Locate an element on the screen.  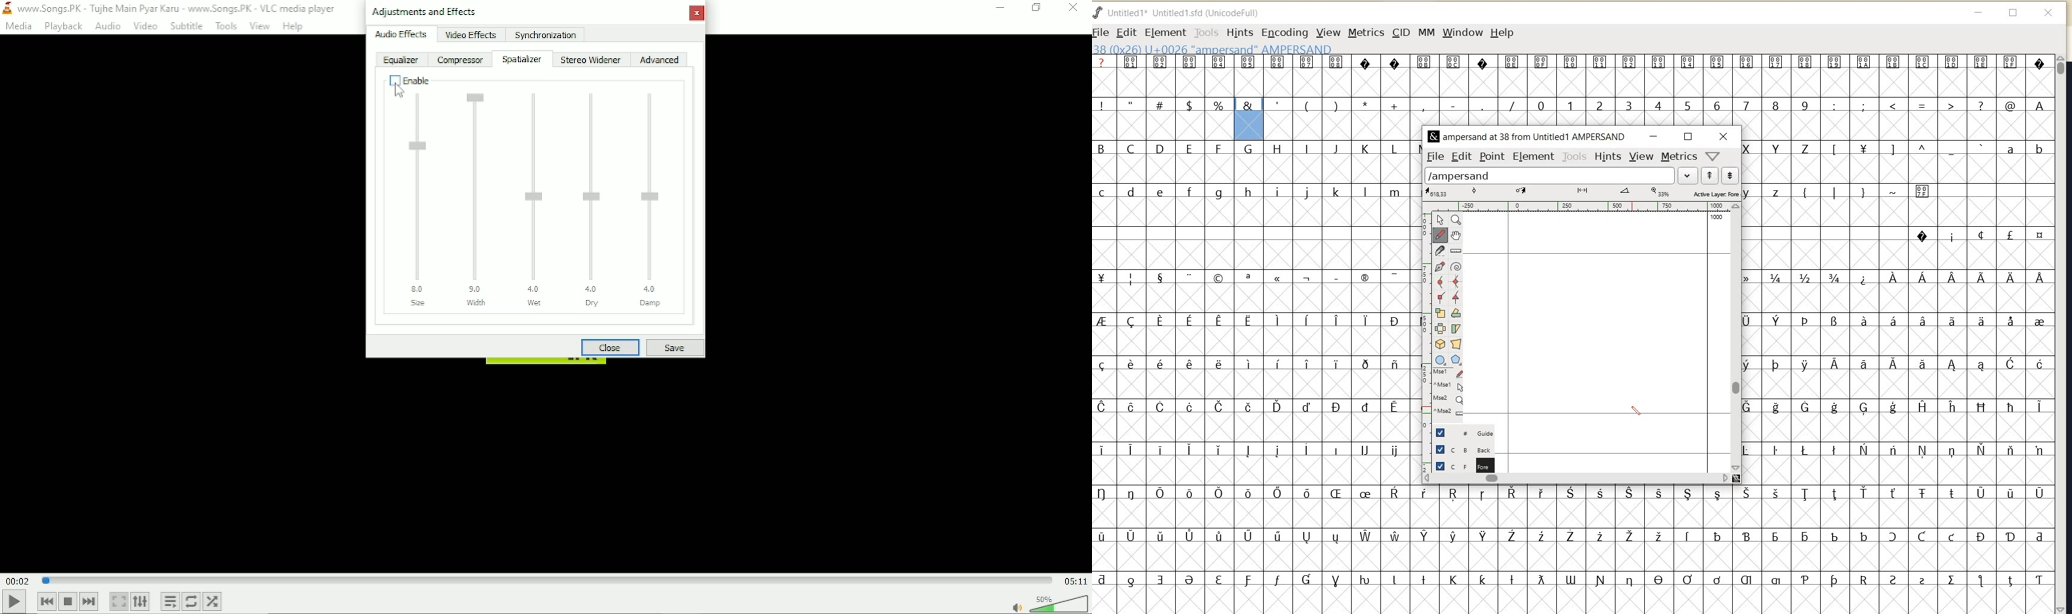
Media is located at coordinates (20, 26).